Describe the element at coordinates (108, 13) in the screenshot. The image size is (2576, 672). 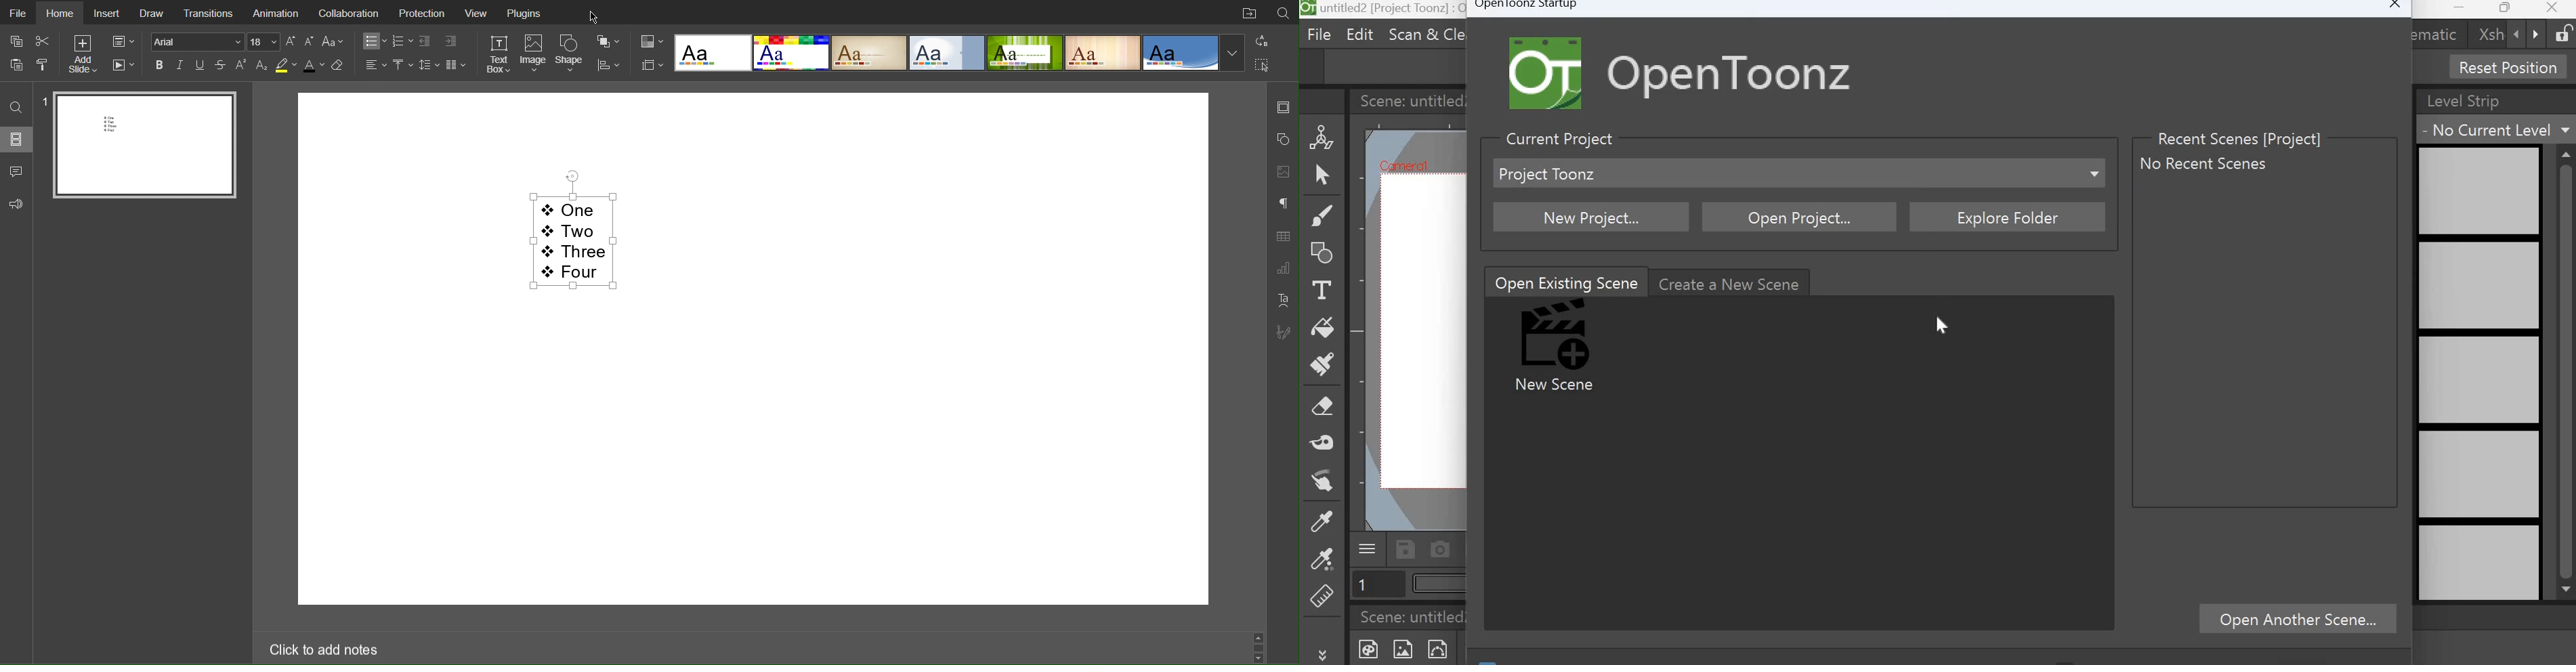
I see `Insert` at that location.